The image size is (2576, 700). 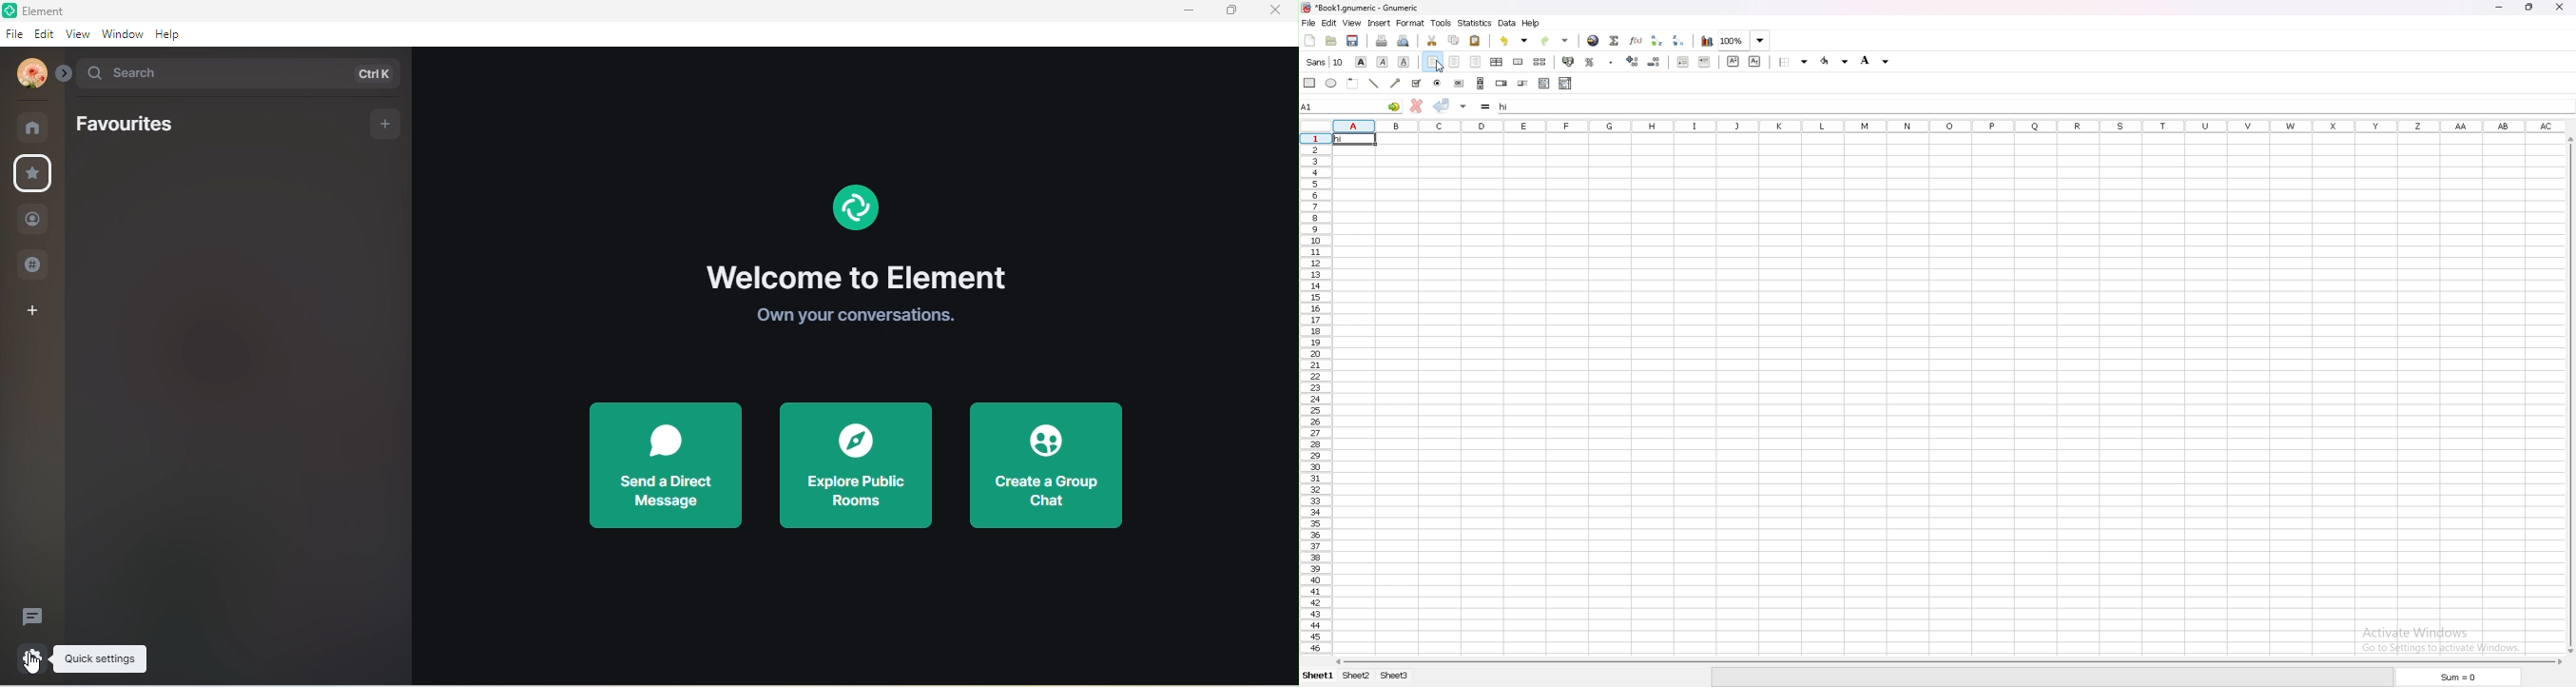 What do you see at coordinates (1455, 63) in the screenshot?
I see `align centre` at bounding box center [1455, 63].